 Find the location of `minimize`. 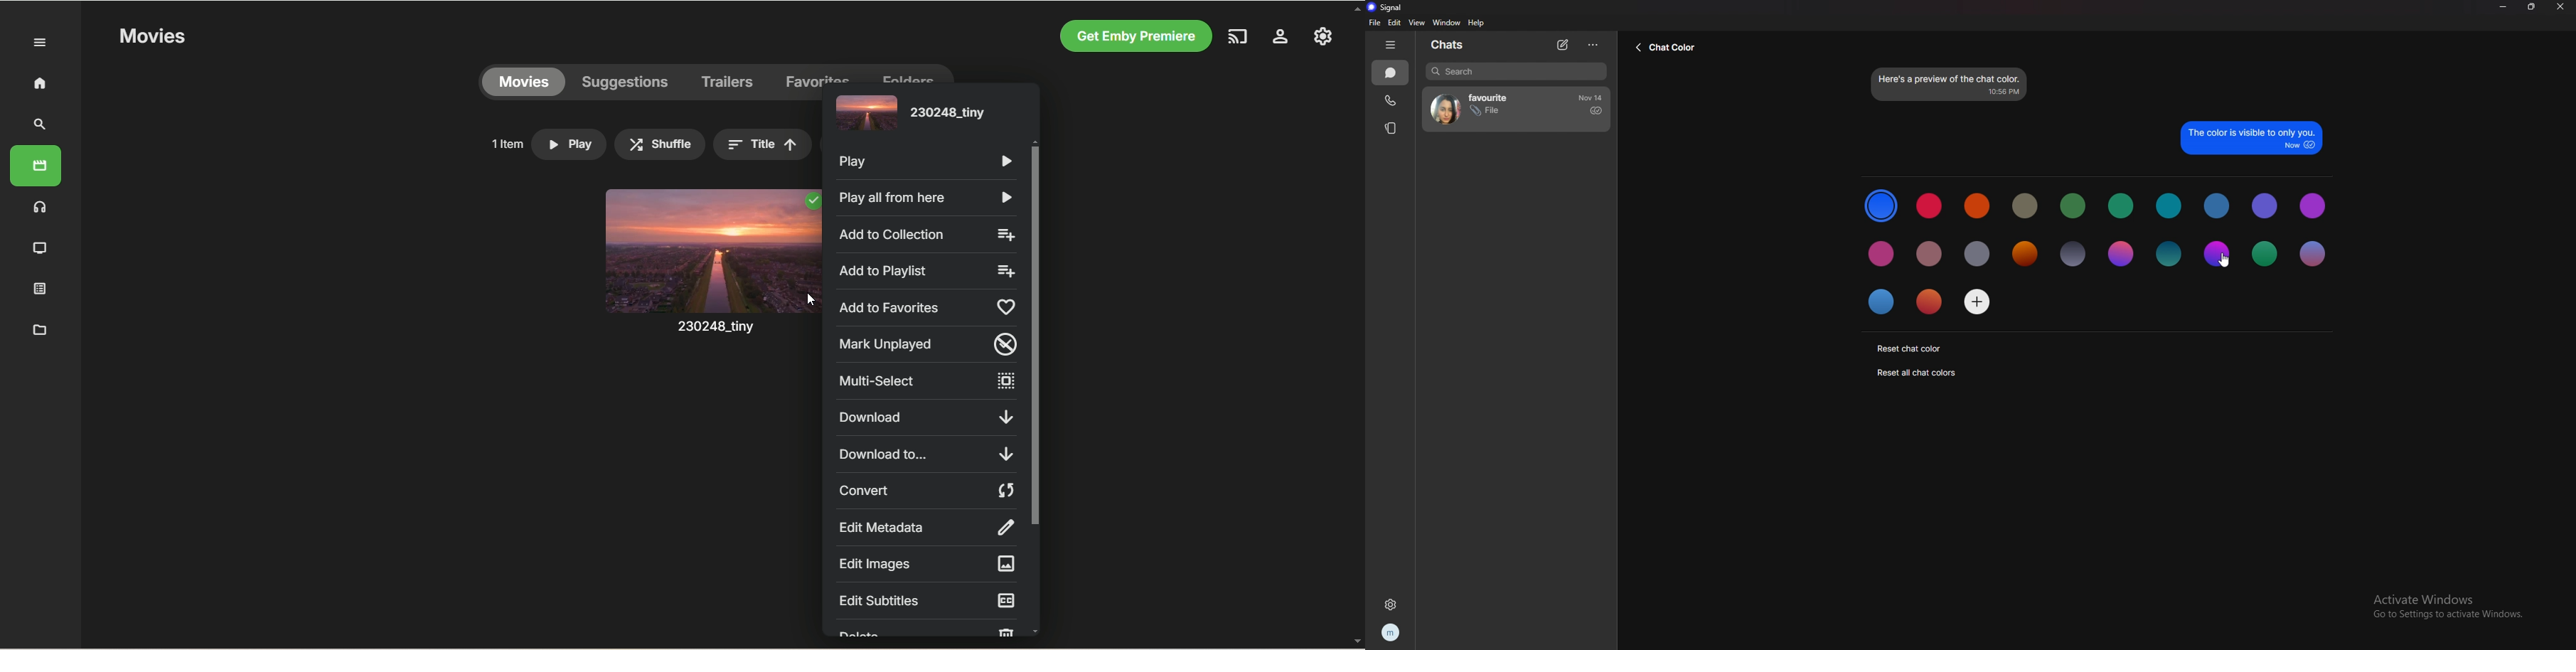

minimize is located at coordinates (2502, 6).